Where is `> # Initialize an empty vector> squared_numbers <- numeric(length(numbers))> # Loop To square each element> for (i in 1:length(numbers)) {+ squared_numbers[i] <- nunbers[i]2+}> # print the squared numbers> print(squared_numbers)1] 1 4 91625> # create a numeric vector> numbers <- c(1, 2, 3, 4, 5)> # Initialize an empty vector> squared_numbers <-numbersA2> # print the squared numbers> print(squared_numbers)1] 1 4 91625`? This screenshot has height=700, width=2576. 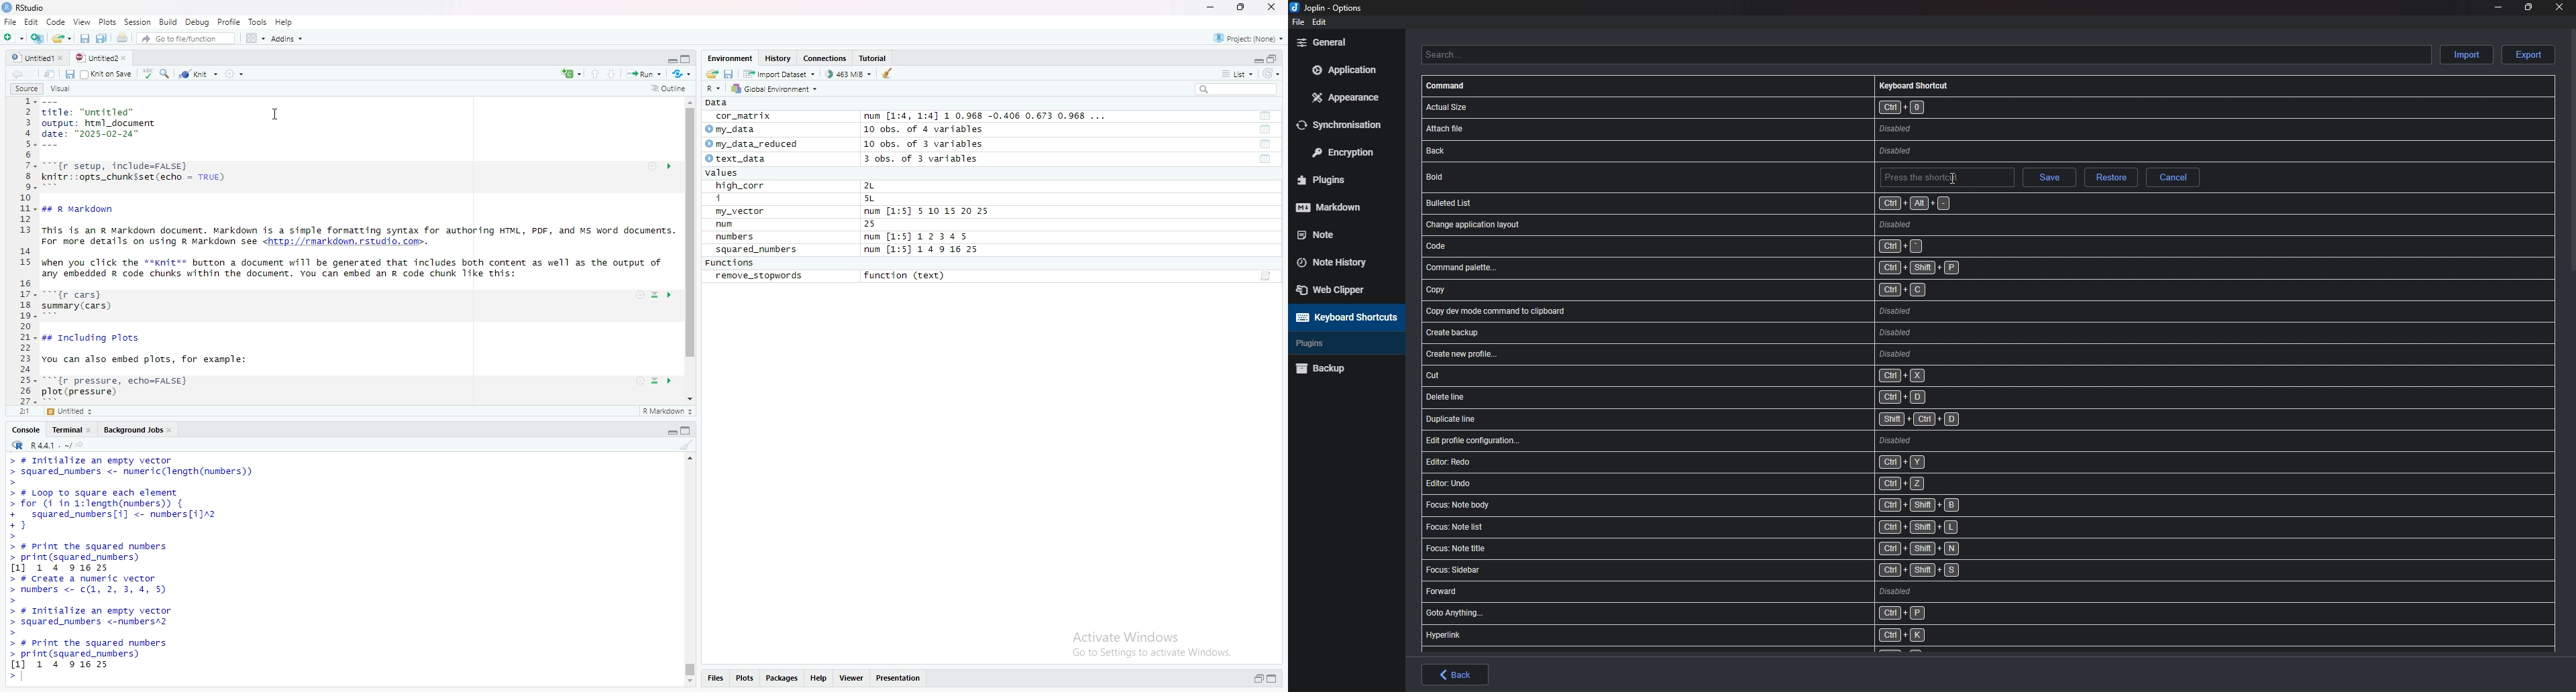
> # Initialize an empty vector> squared_numbers <- numeric(length(numbers))> # Loop To square each element> for (i in 1:length(numbers)) {+ squared_numbers[i] <- nunbers[i]2+}> # print the squared numbers> print(squared_numbers)1] 1 4 91625> # create a numeric vector> numbers <- c(1, 2, 3, 4, 5)> # Initialize an empty vector> squared_numbers <-numbersA2> # print the squared numbers> print(squared_numbers)1] 1 4 91625 is located at coordinates (144, 571).